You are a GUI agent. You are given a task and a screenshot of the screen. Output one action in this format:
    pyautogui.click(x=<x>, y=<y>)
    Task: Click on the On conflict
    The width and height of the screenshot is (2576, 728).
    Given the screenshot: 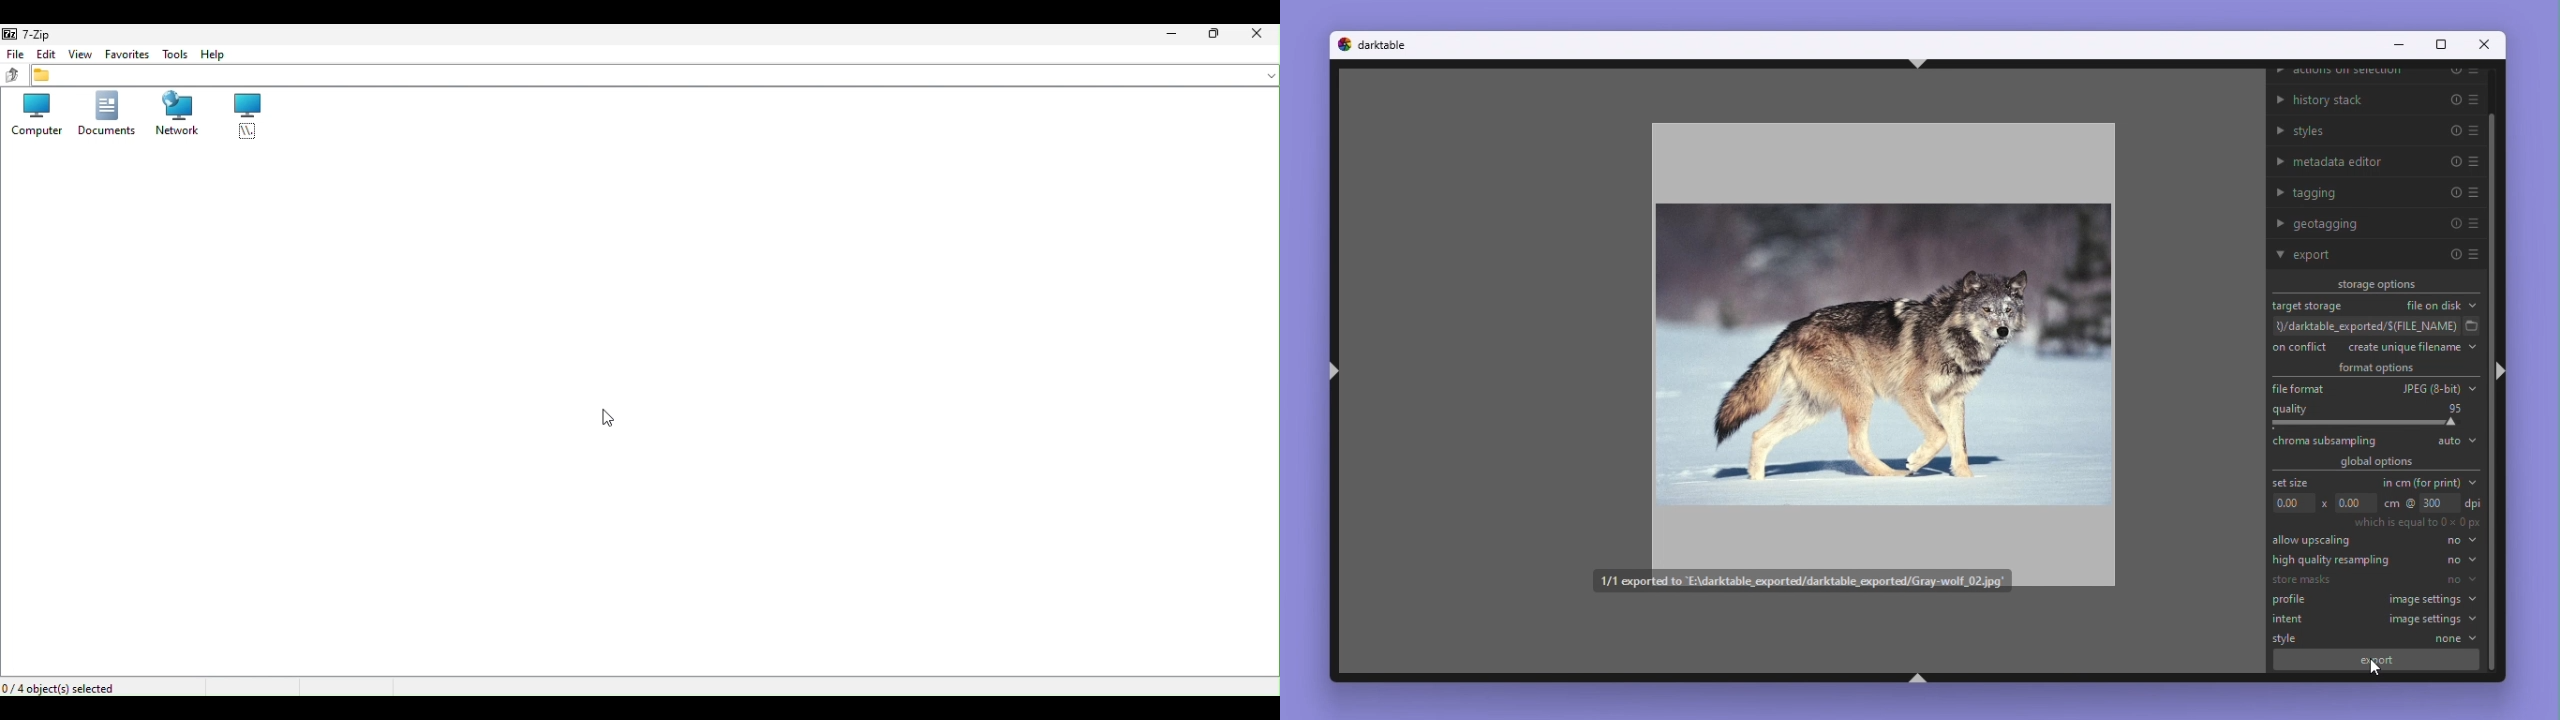 What is the action you would take?
    pyautogui.click(x=2302, y=348)
    